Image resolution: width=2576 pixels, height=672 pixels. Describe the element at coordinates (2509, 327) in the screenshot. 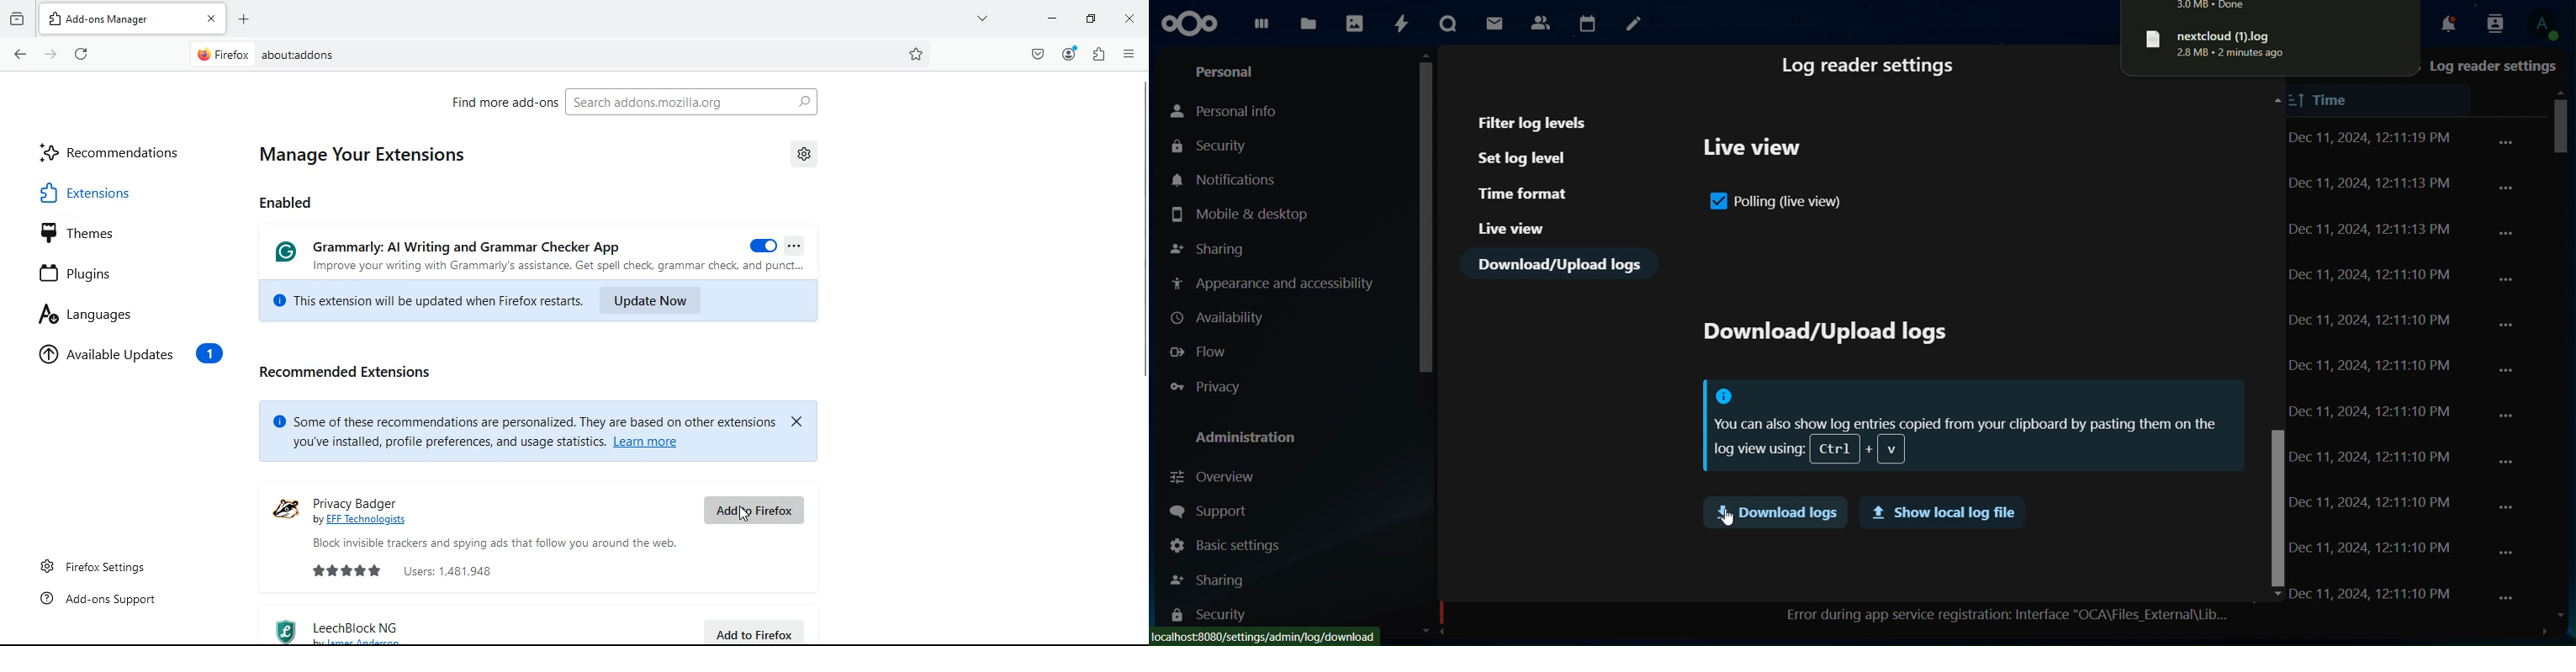

I see `...` at that location.